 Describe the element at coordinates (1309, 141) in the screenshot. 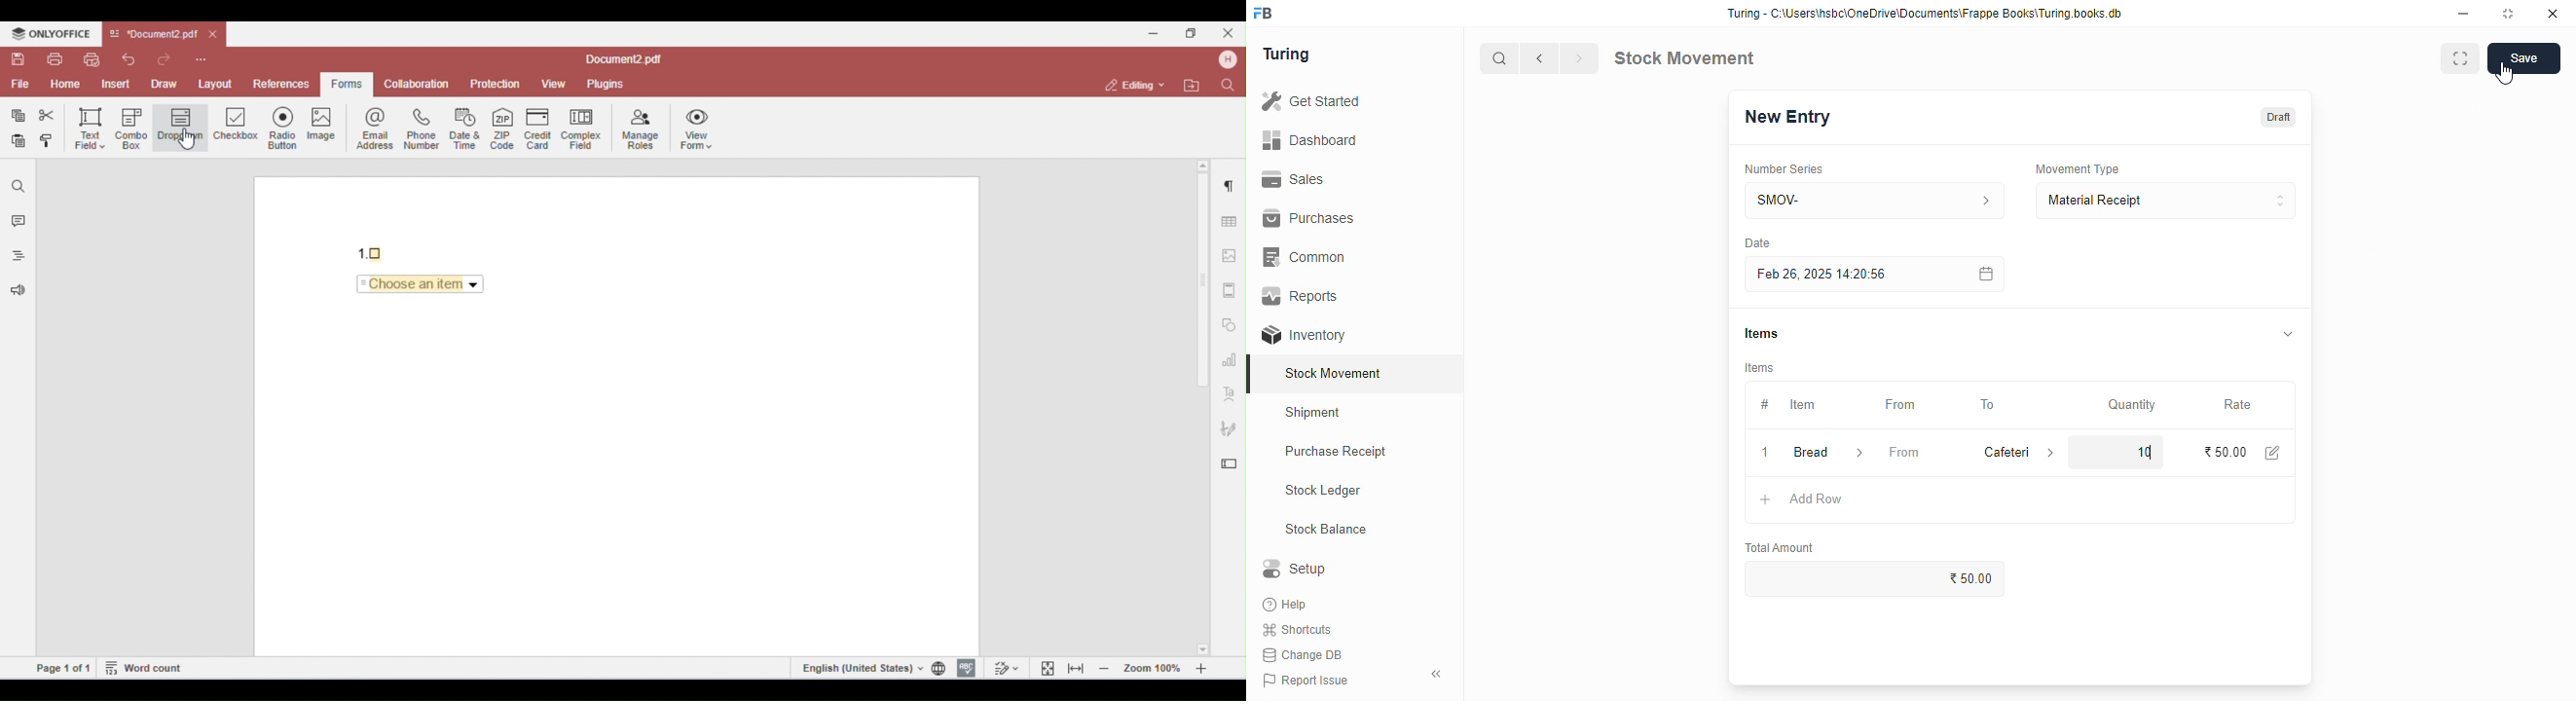

I see `dashboard` at that location.